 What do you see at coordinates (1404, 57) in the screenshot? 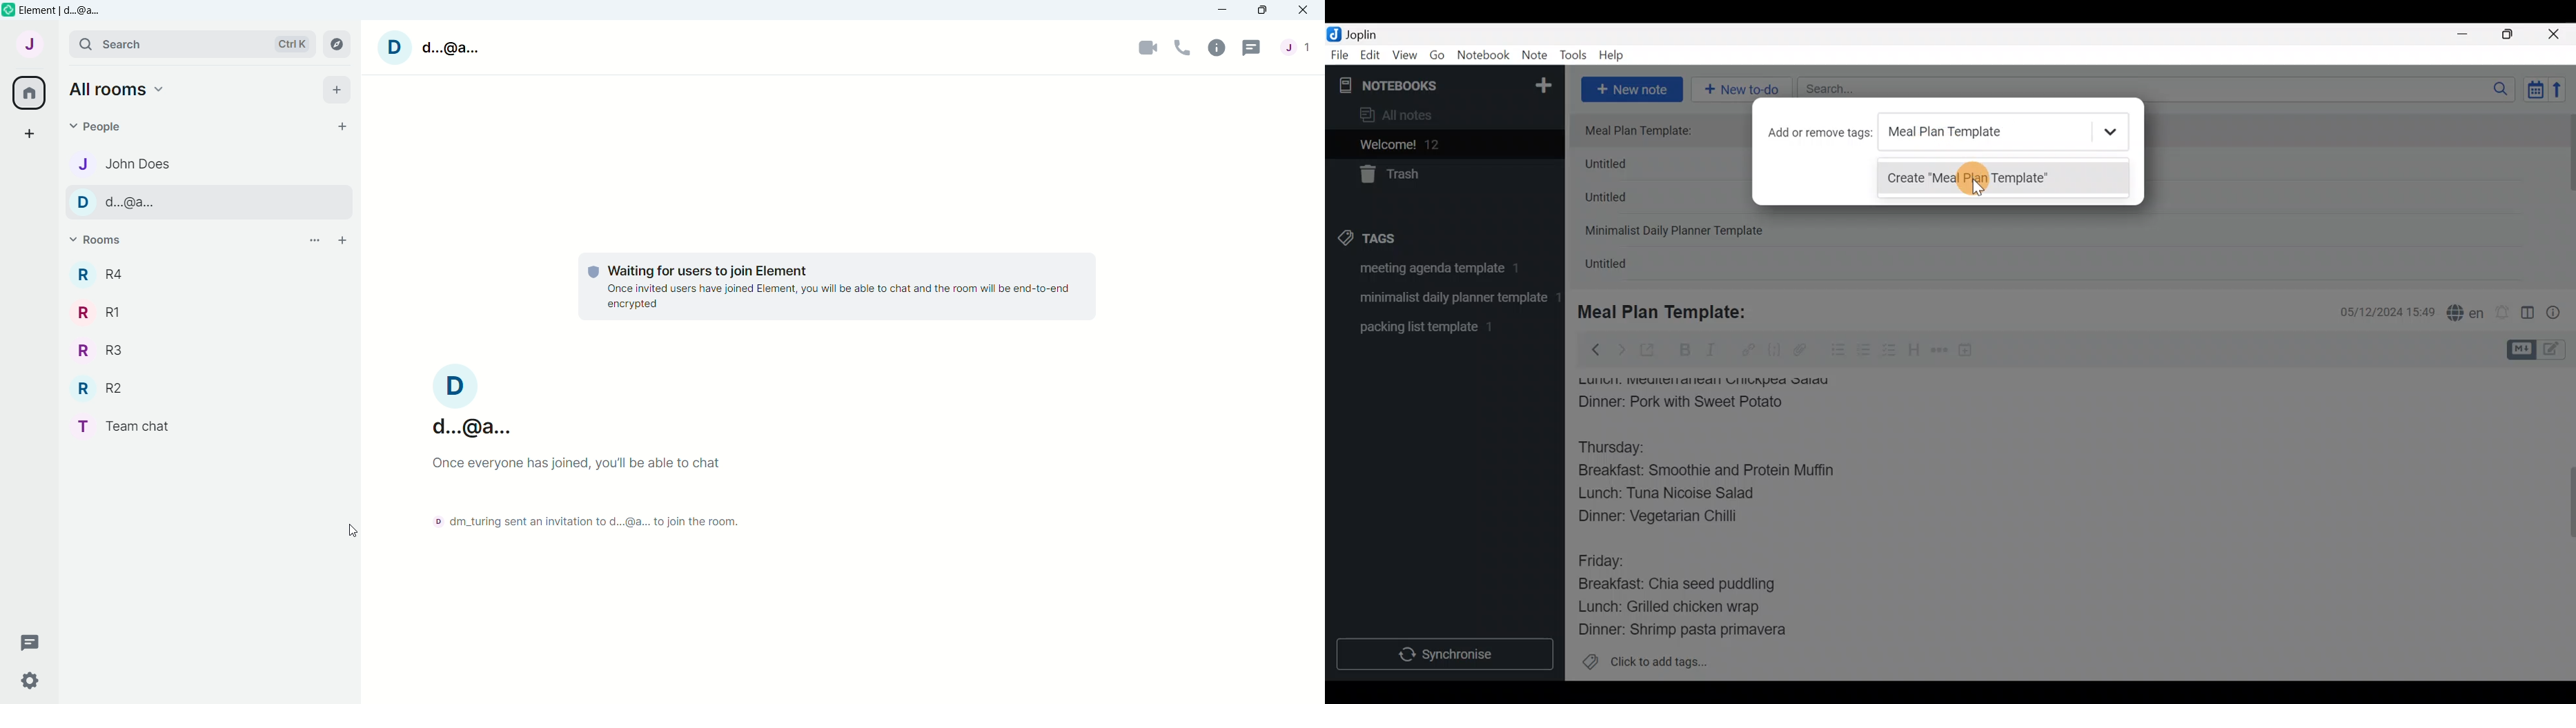
I see `View` at bounding box center [1404, 57].